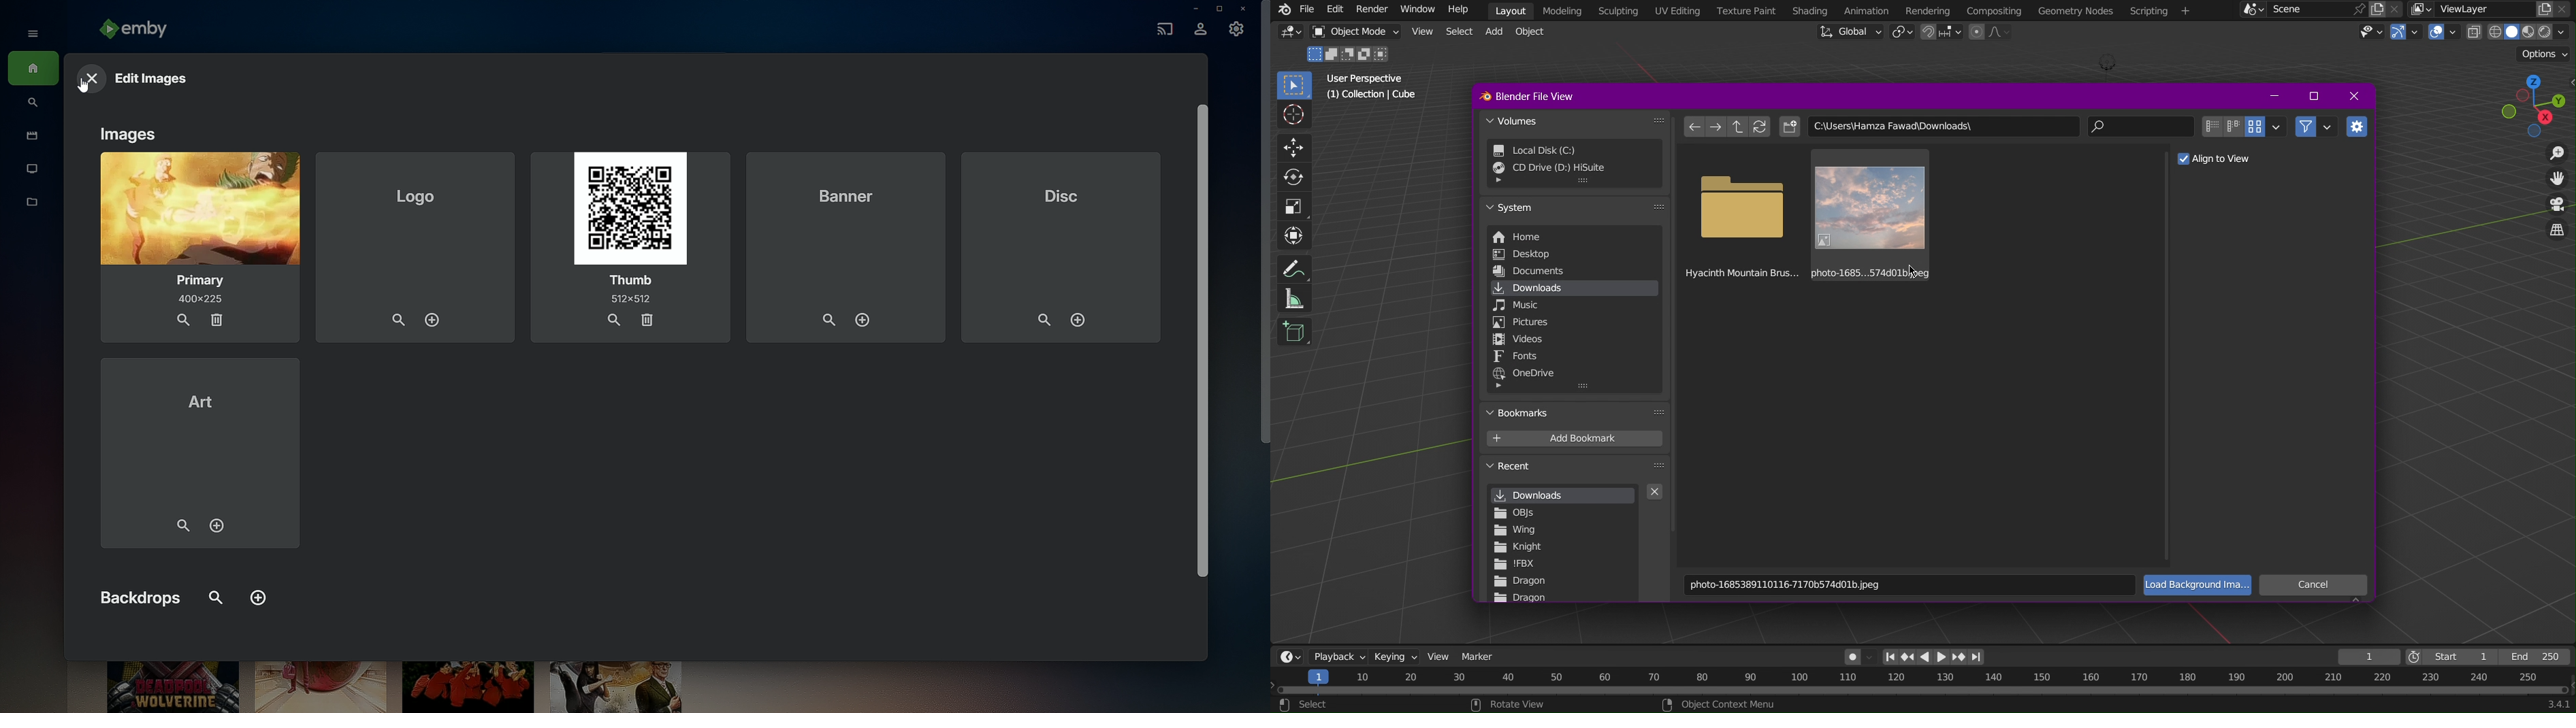 Image resolution: width=2576 pixels, height=728 pixels. Describe the element at coordinates (2543, 53) in the screenshot. I see `Options` at that location.